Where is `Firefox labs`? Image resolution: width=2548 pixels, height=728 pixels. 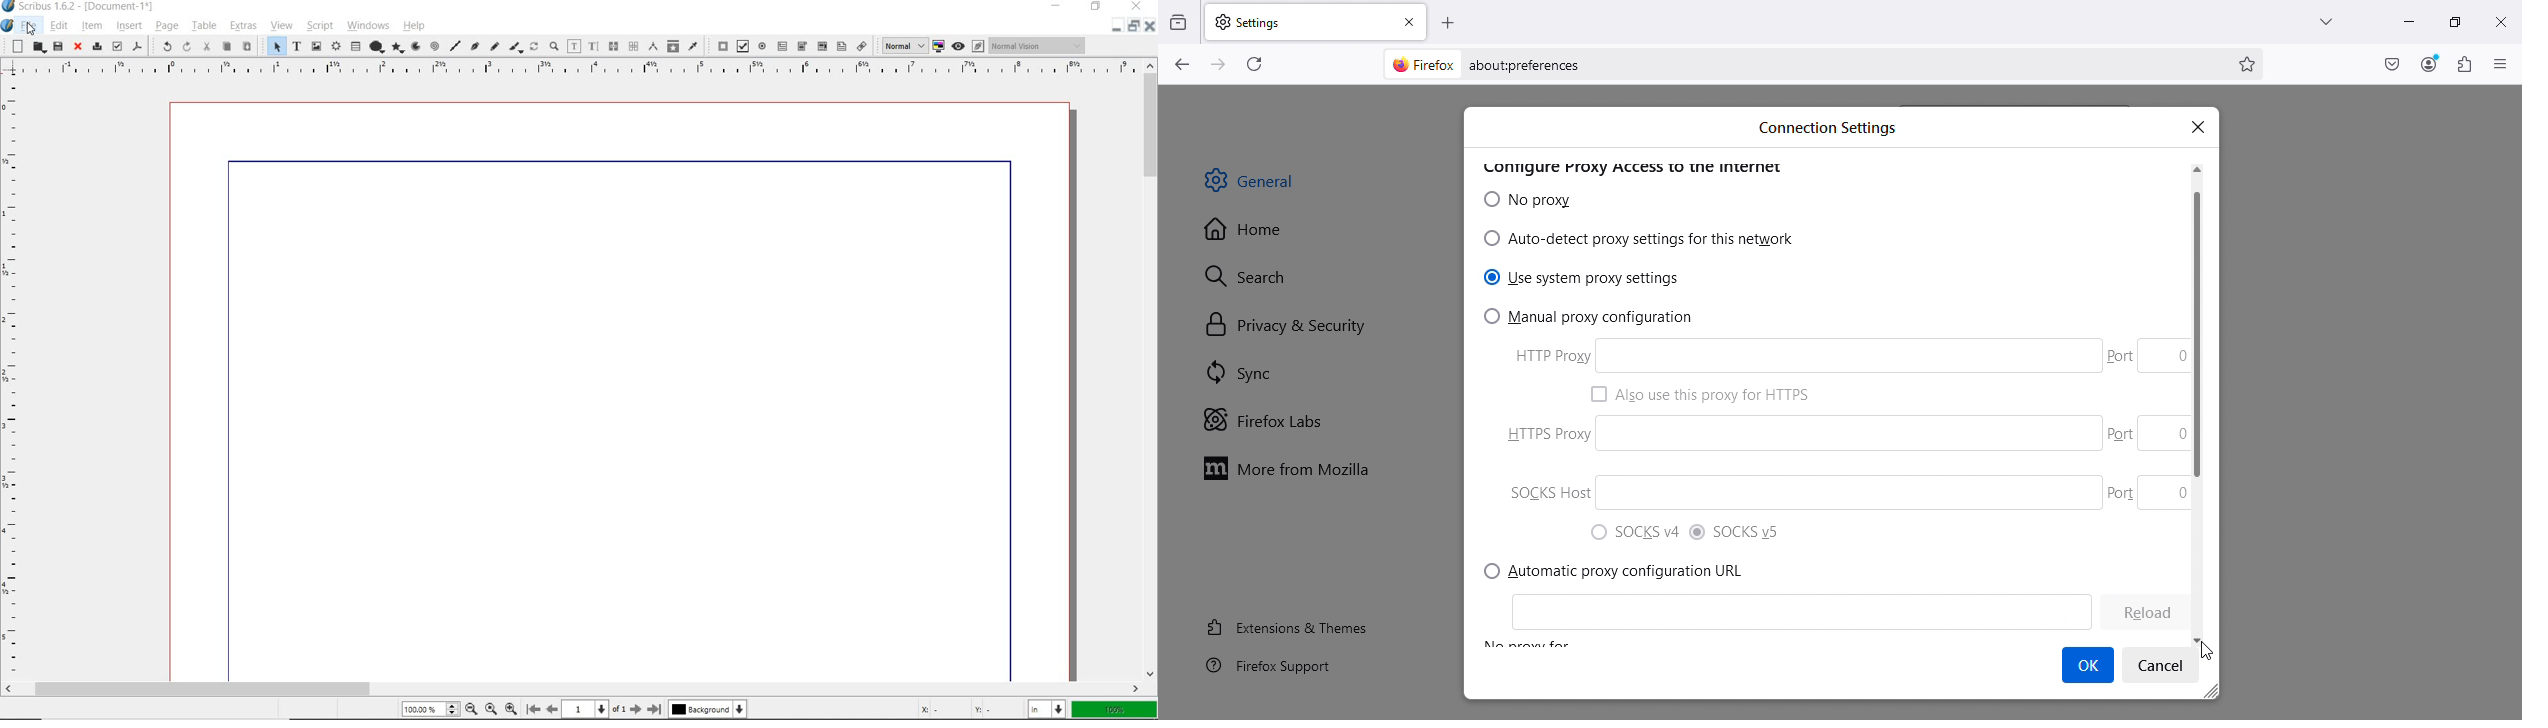 Firefox labs is located at coordinates (1266, 421).